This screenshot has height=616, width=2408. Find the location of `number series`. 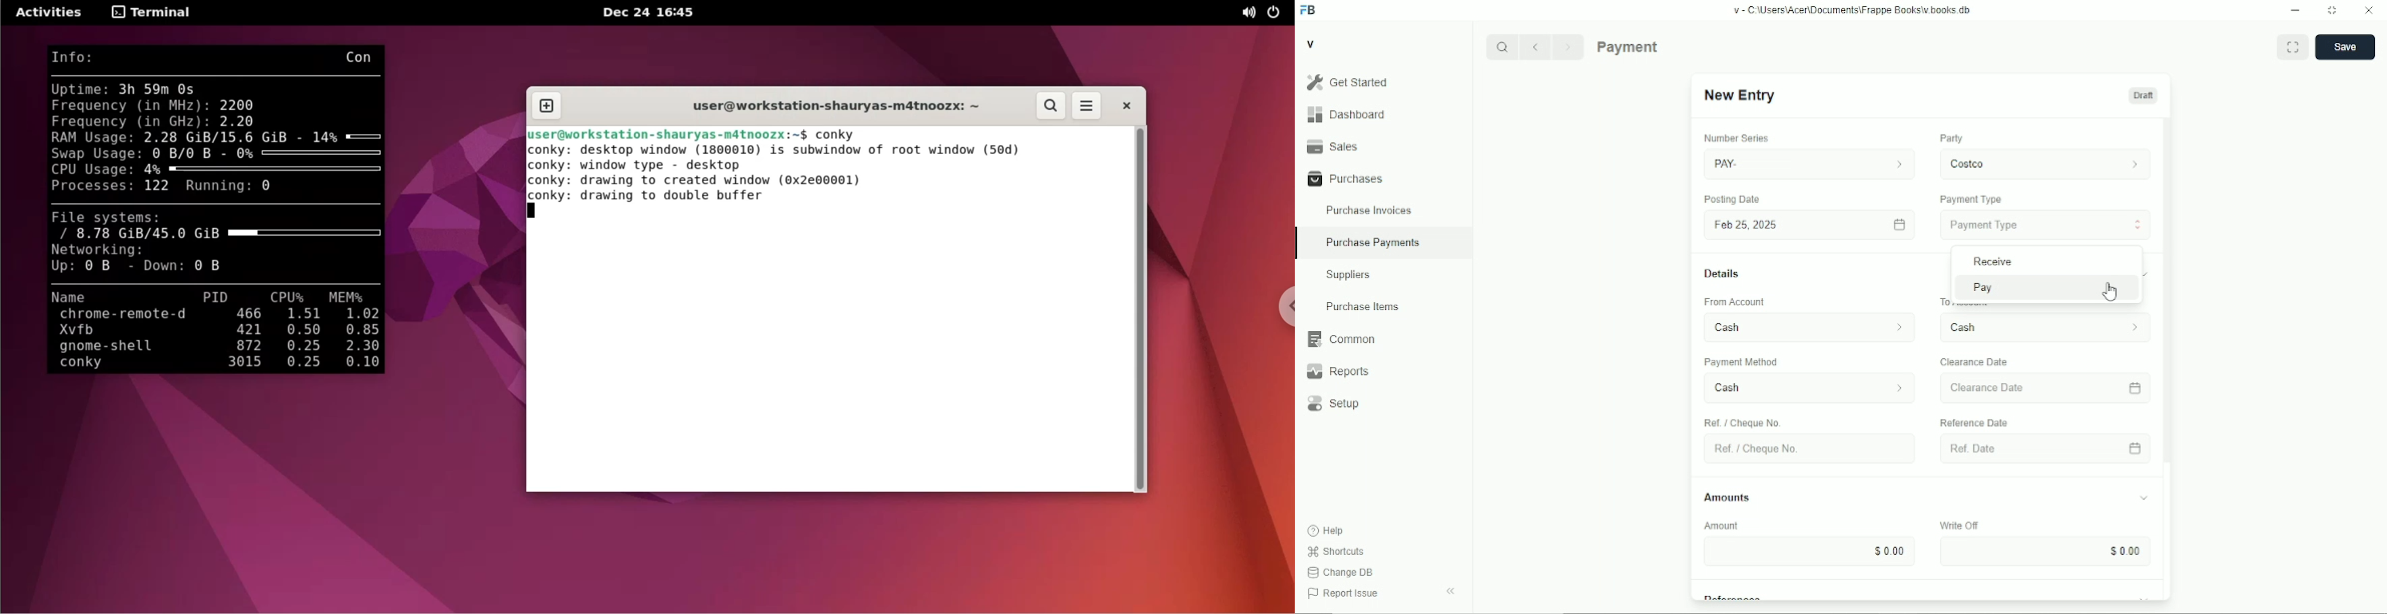

number series is located at coordinates (1732, 139).